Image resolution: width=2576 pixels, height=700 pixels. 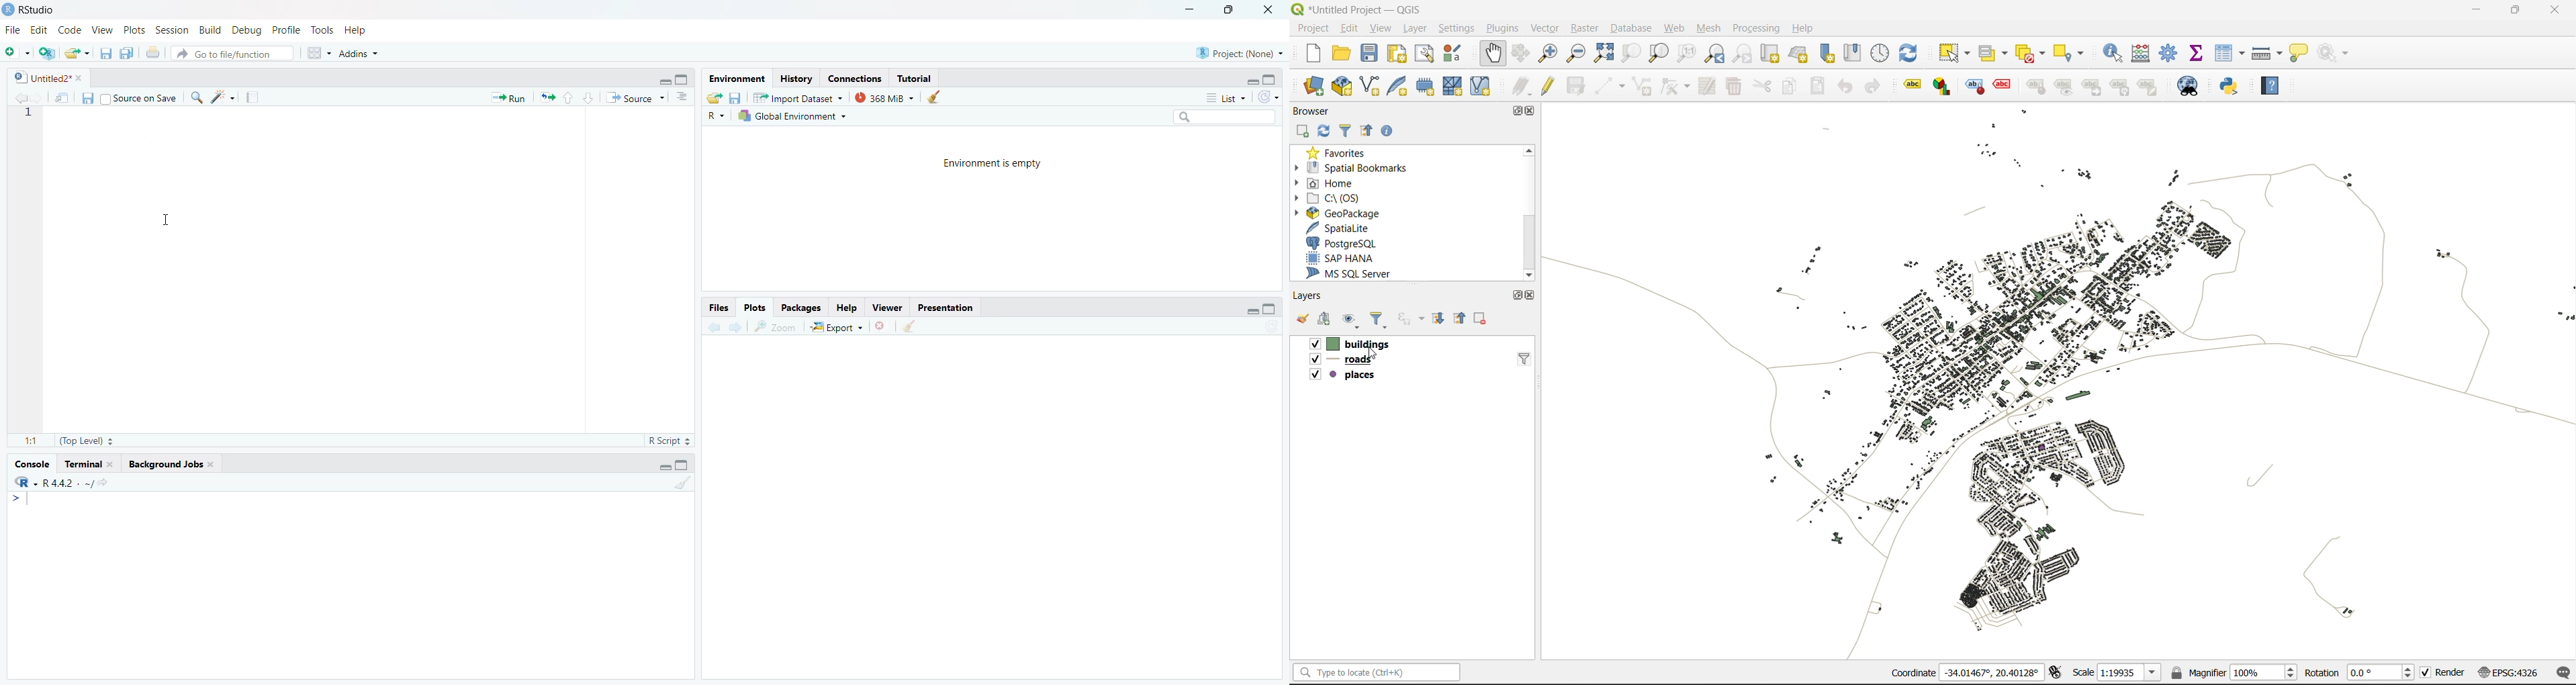 I want to click on new, so click(x=1313, y=54).